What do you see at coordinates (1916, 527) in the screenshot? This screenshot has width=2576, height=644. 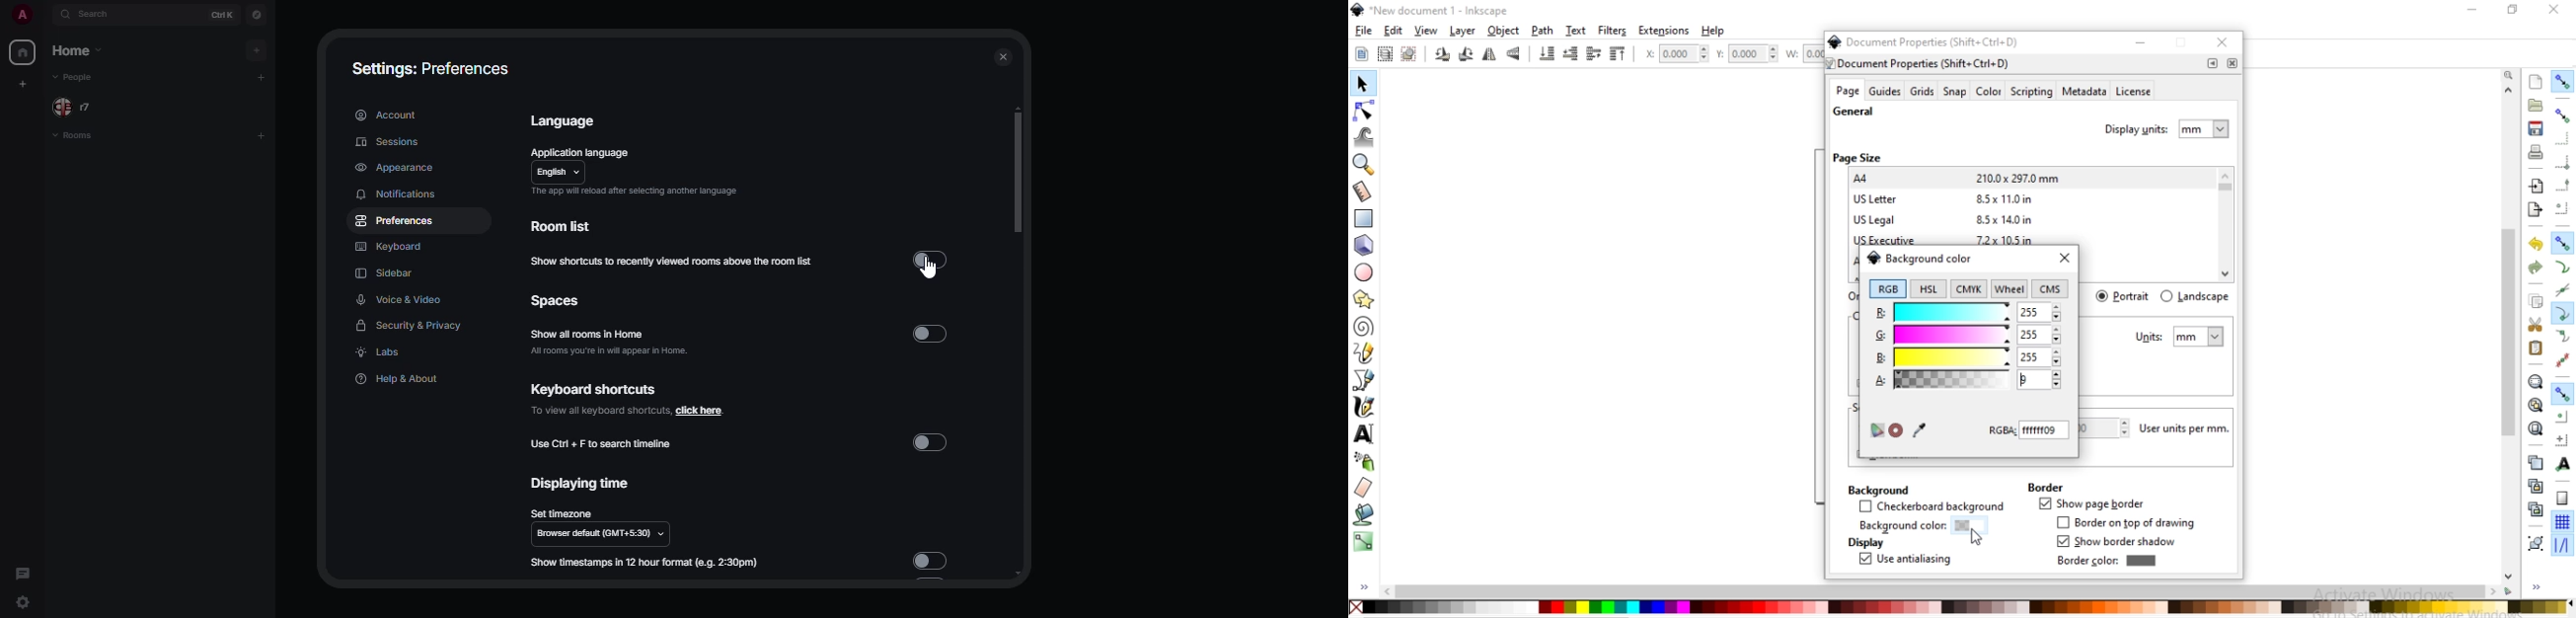 I see `background color` at bounding box center [1916, 527].